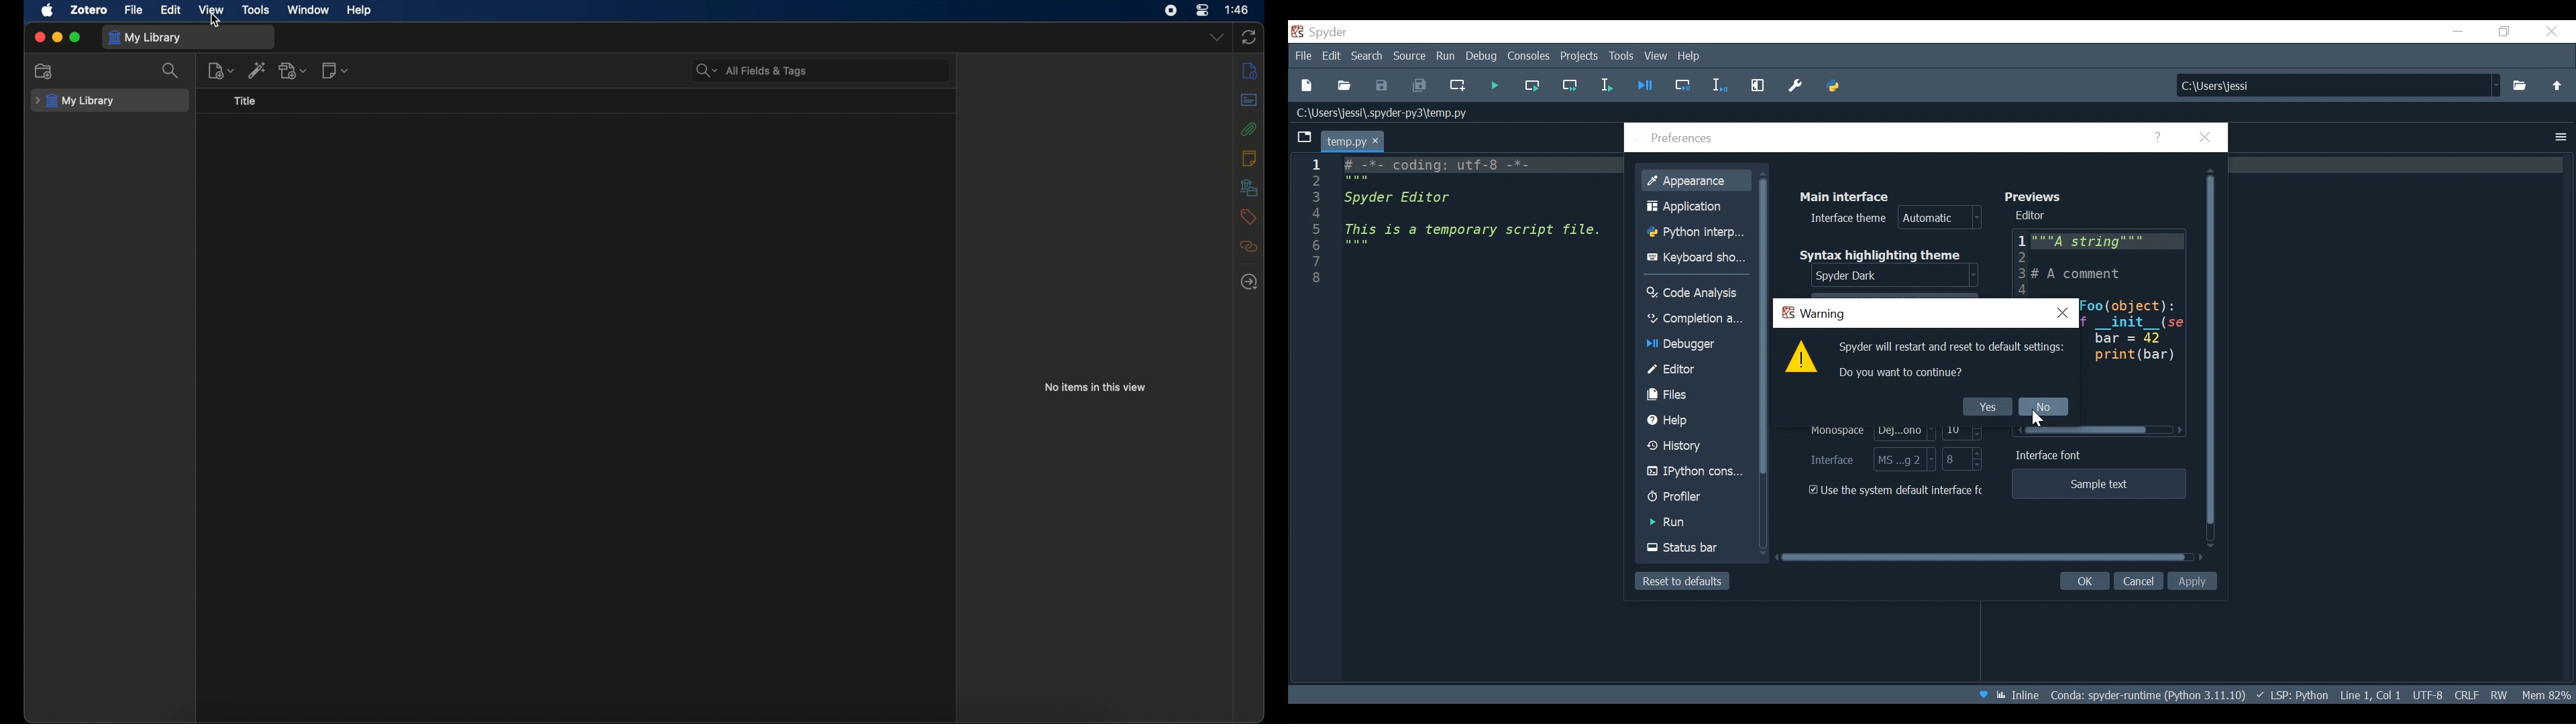 The height and width of the screenshot is (728, 2576). What do you see at coordinates (1528, 56) in the screenshot?
I see `Consoles` at bounding box center [1528, 56].